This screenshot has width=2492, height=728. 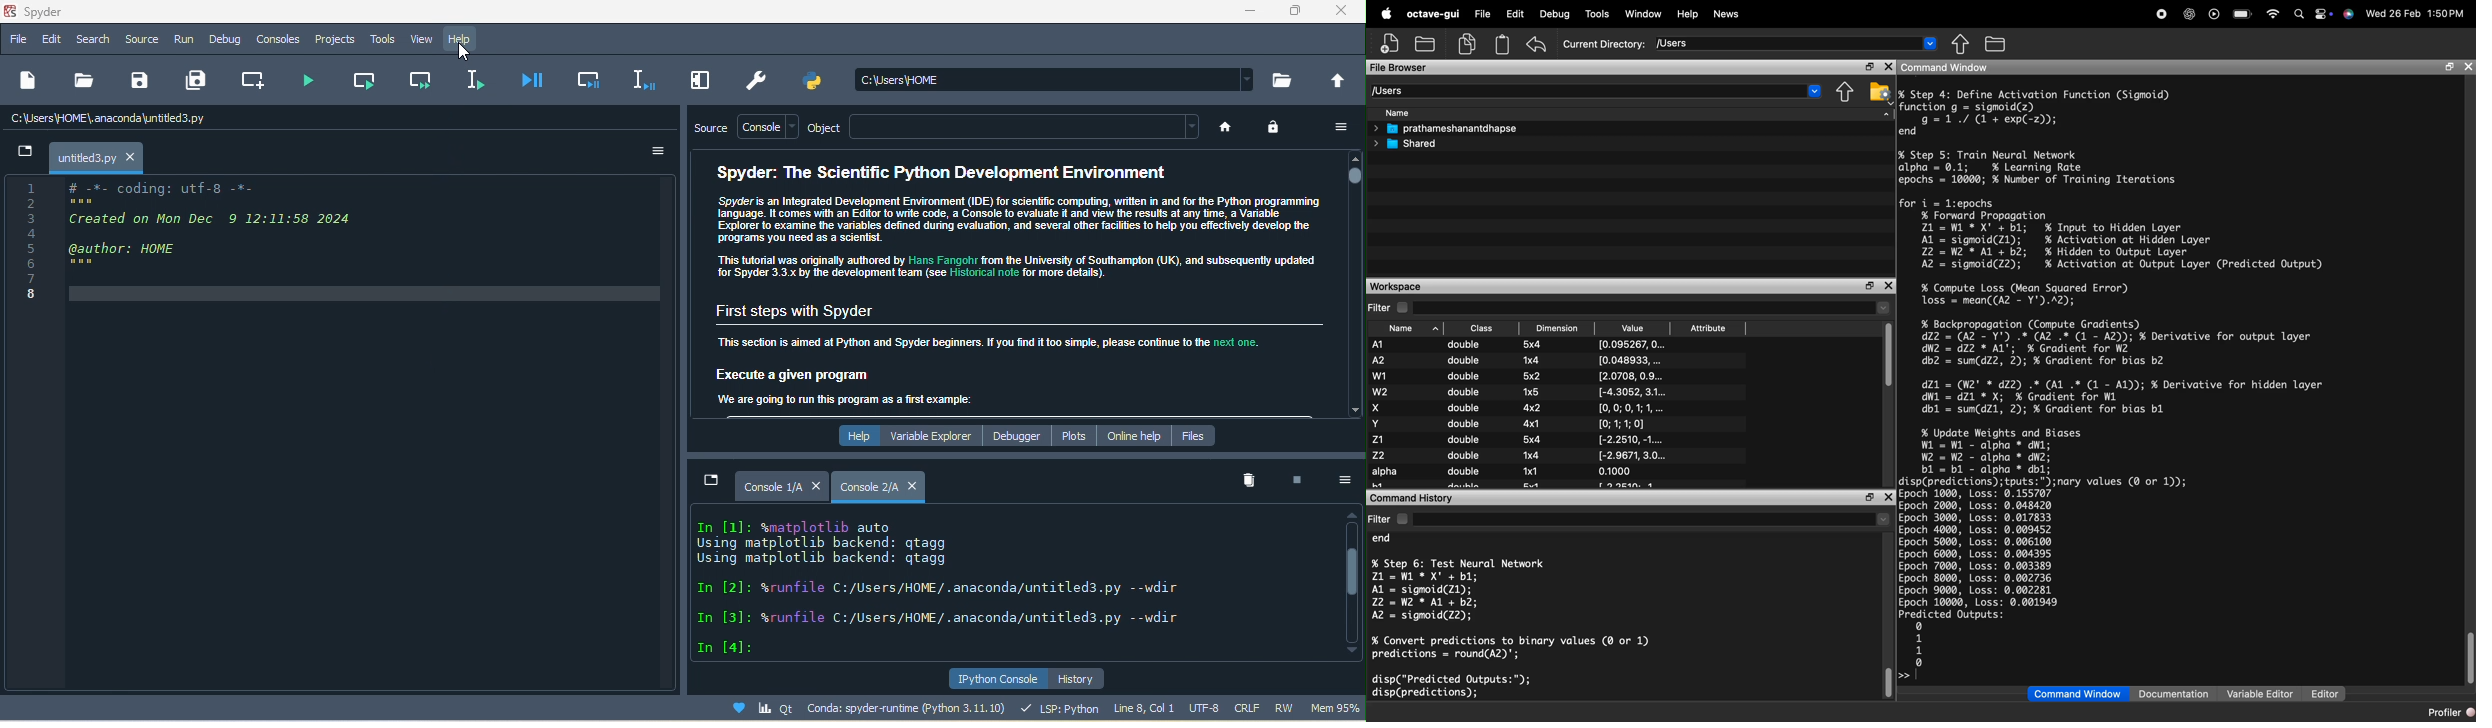 What do you see at coordinates (82, 84) in the screenshot?
I see `open` at bounding box center [82, 84].